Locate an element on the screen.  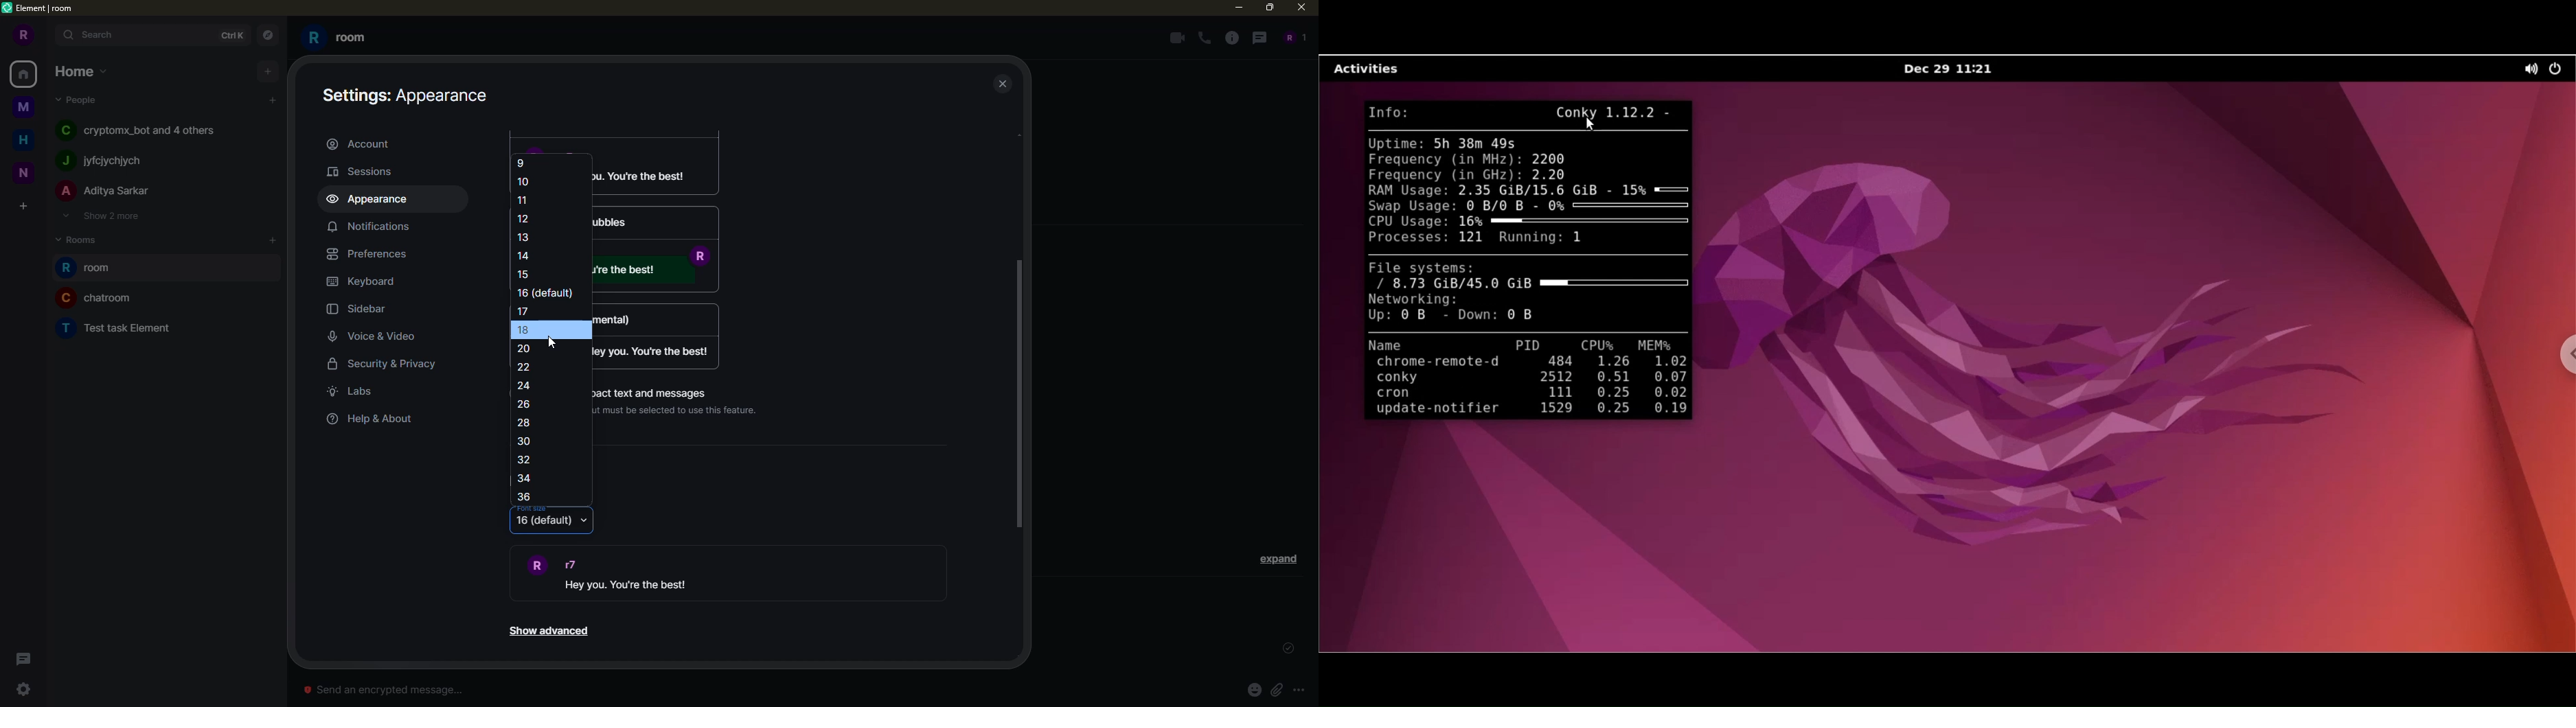
16 is located at coordinates (548, 293).